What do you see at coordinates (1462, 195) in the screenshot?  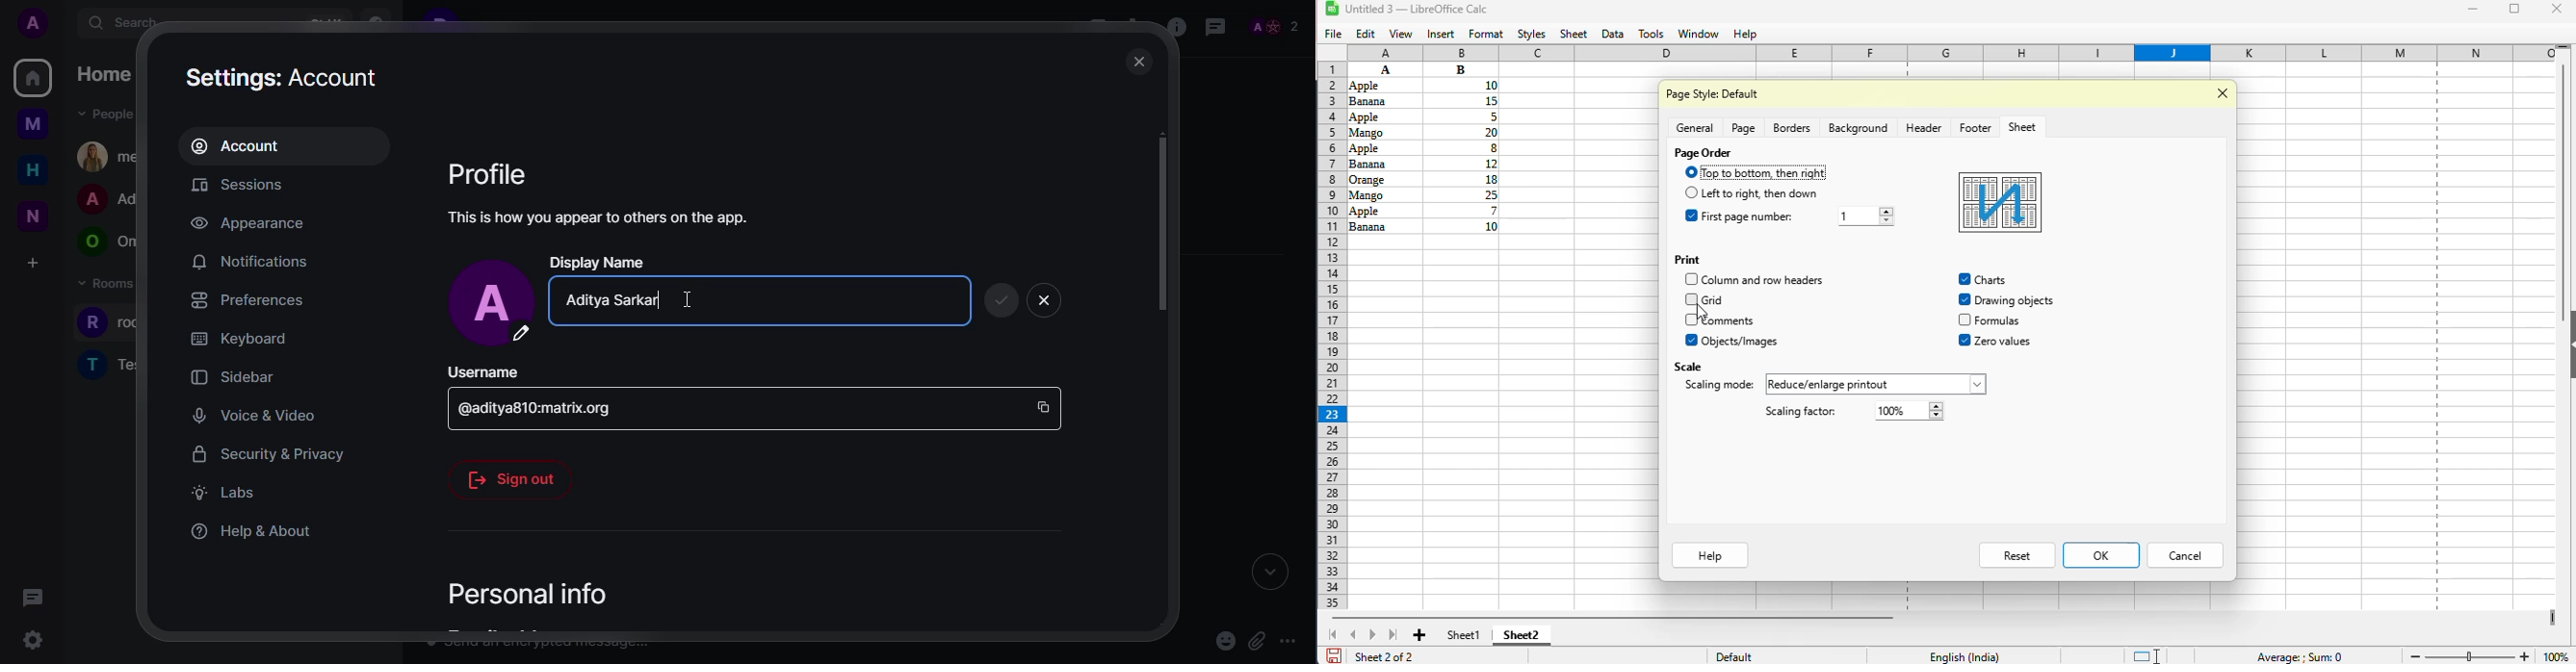 I see `` at bounding box center [1462, 195].